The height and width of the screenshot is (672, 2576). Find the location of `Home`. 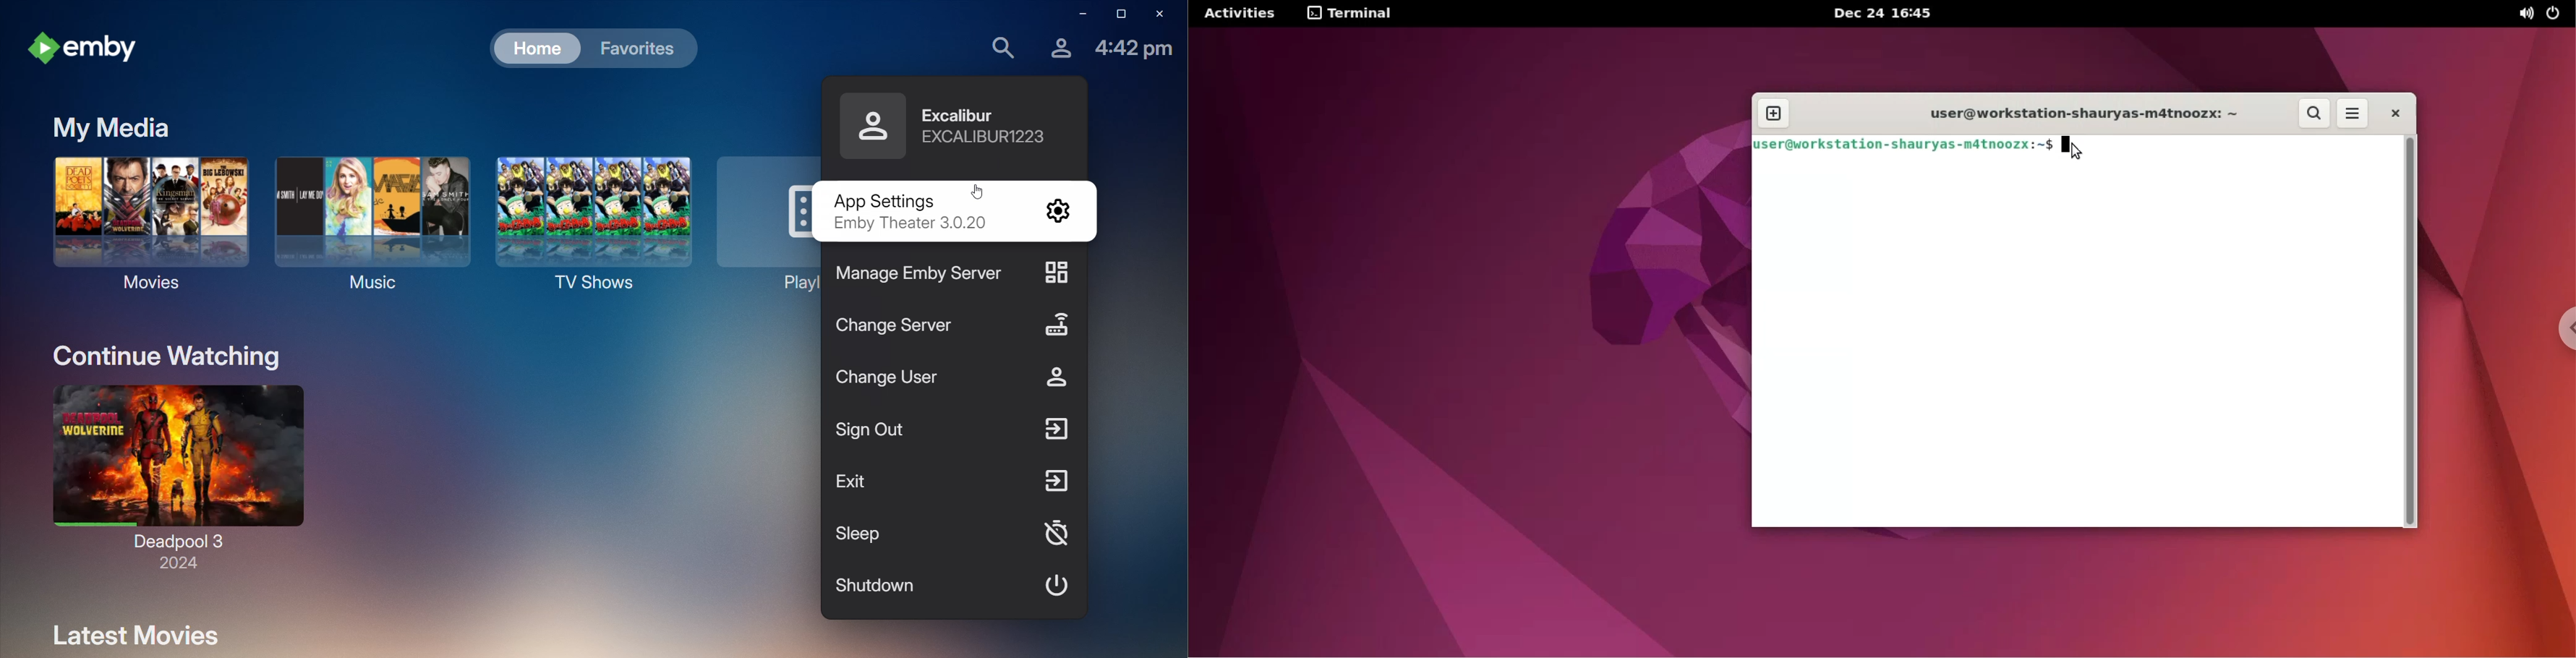

Home is located at coordinates (537, 48).